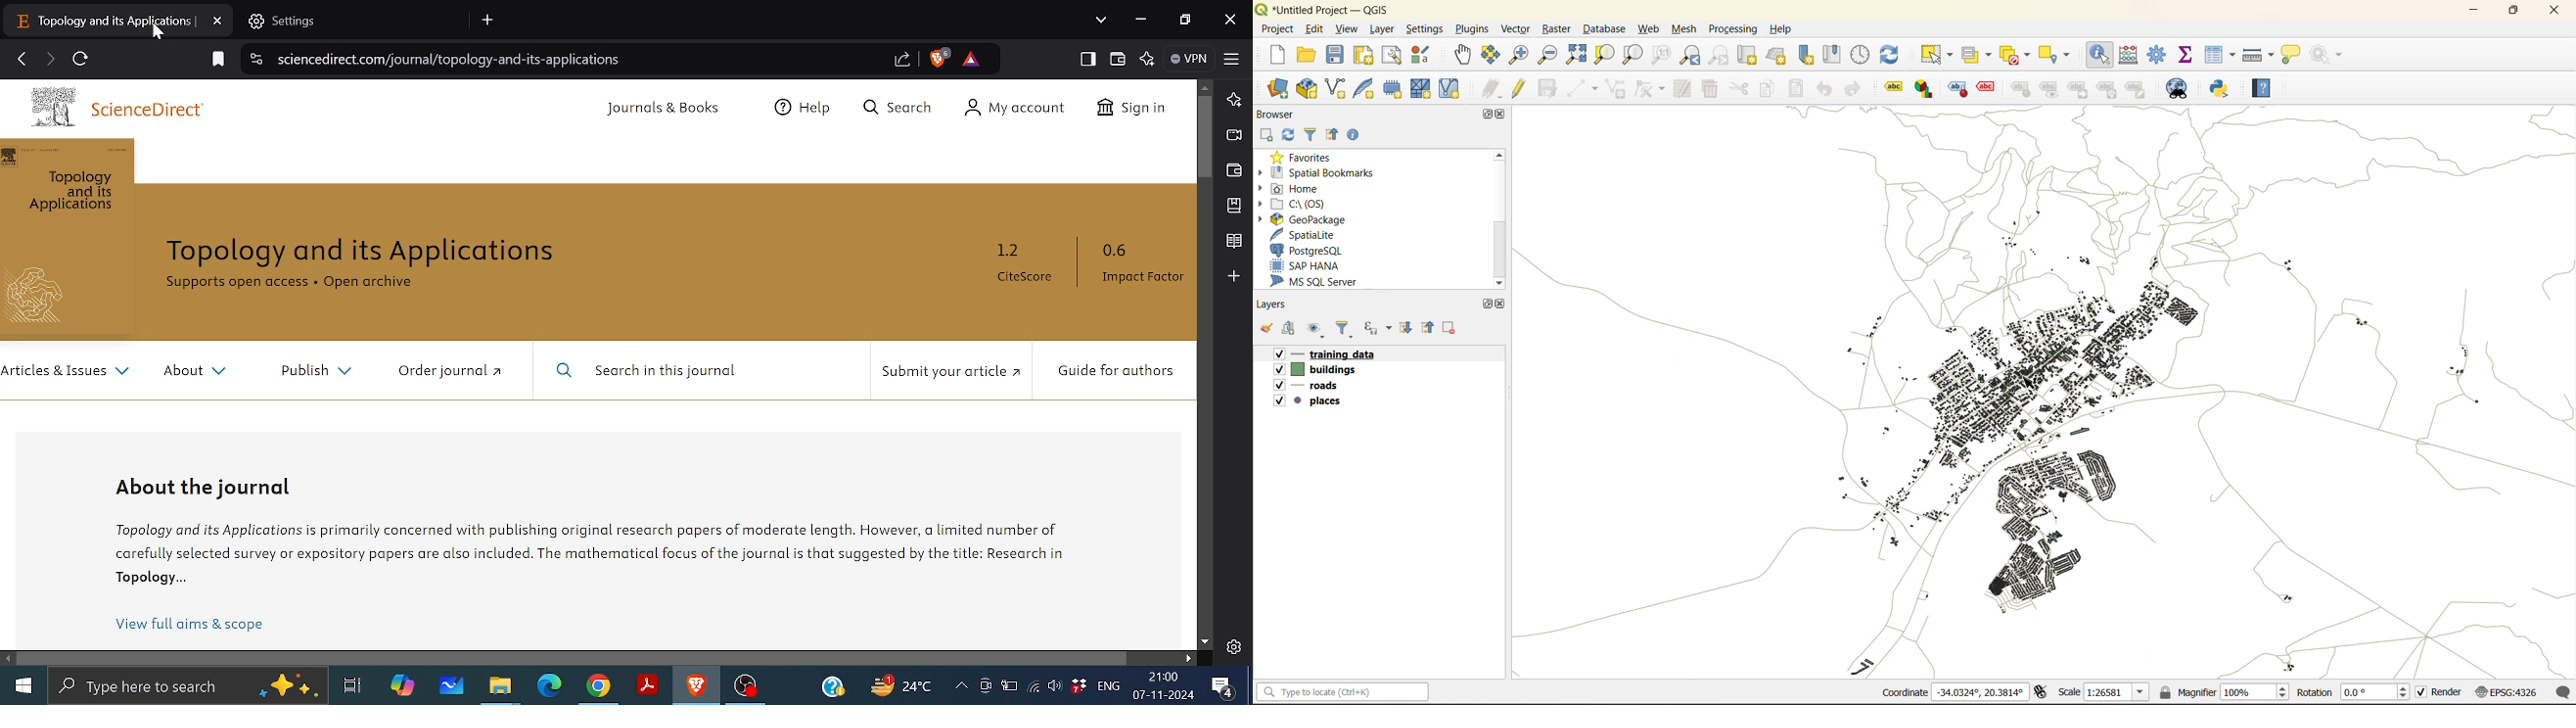 This screenshot has height=728, width=2576. I want to click on modify, so click(1683, 89).